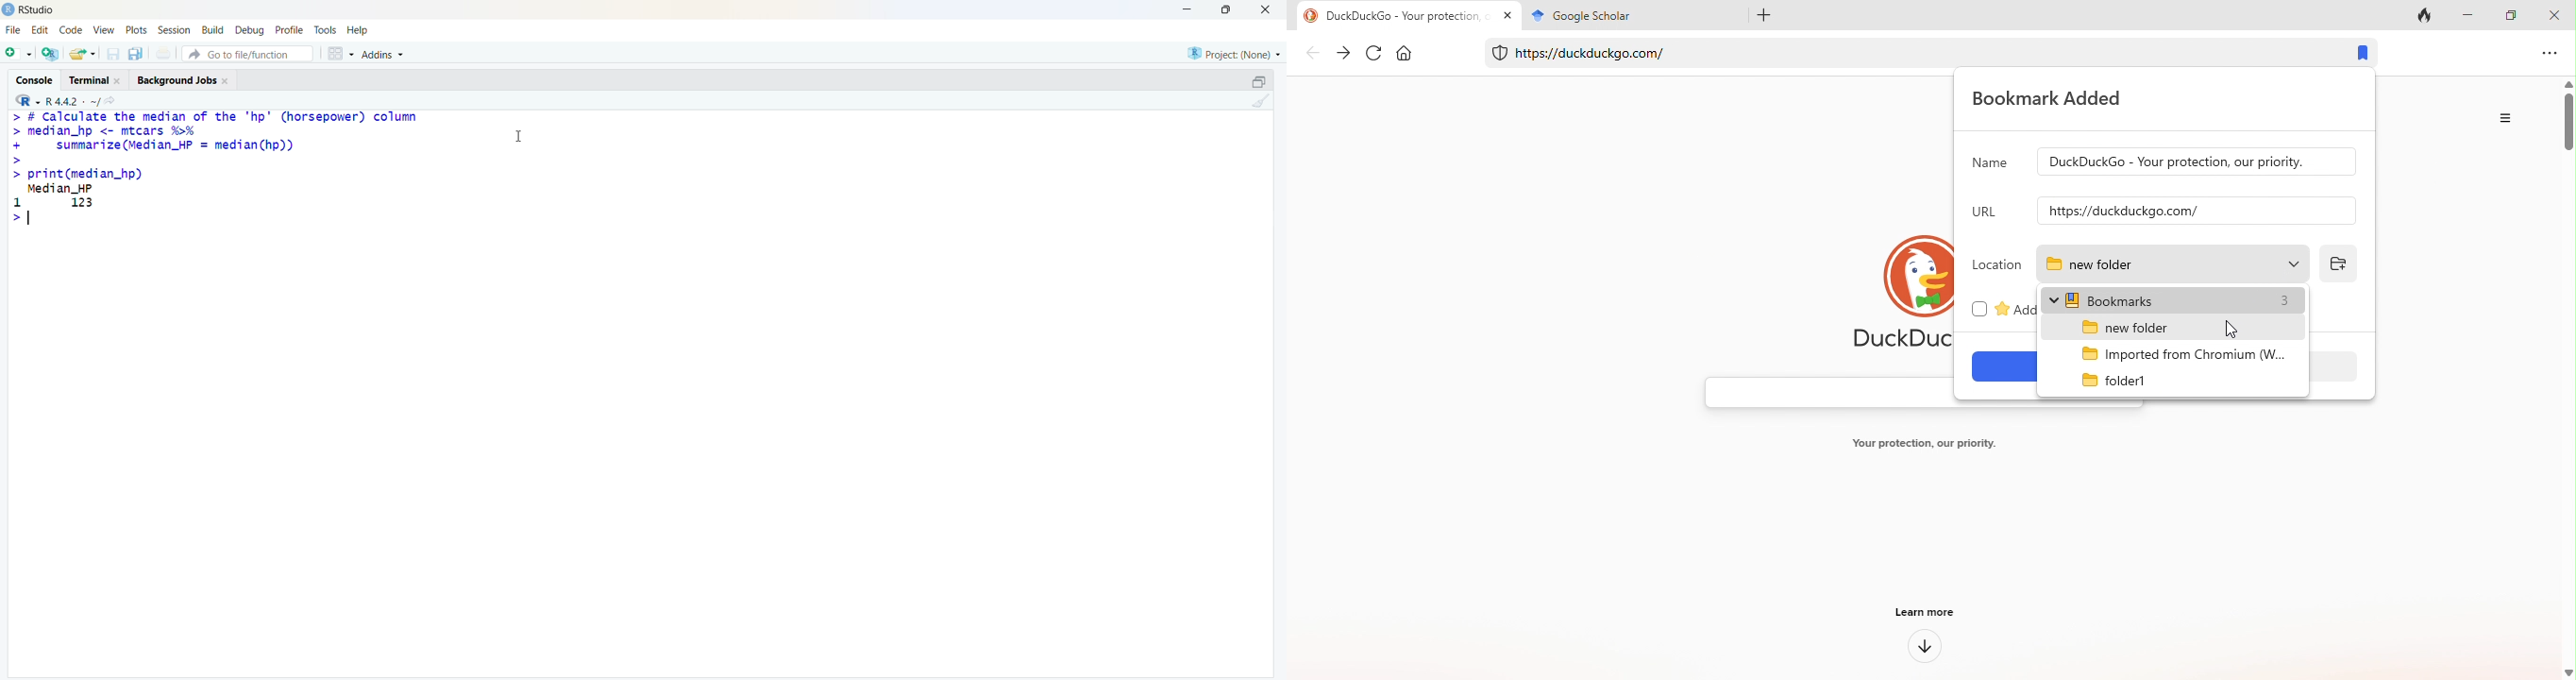 The image size is (2576, 700). I want to click on minimize, so click(2472, 13).